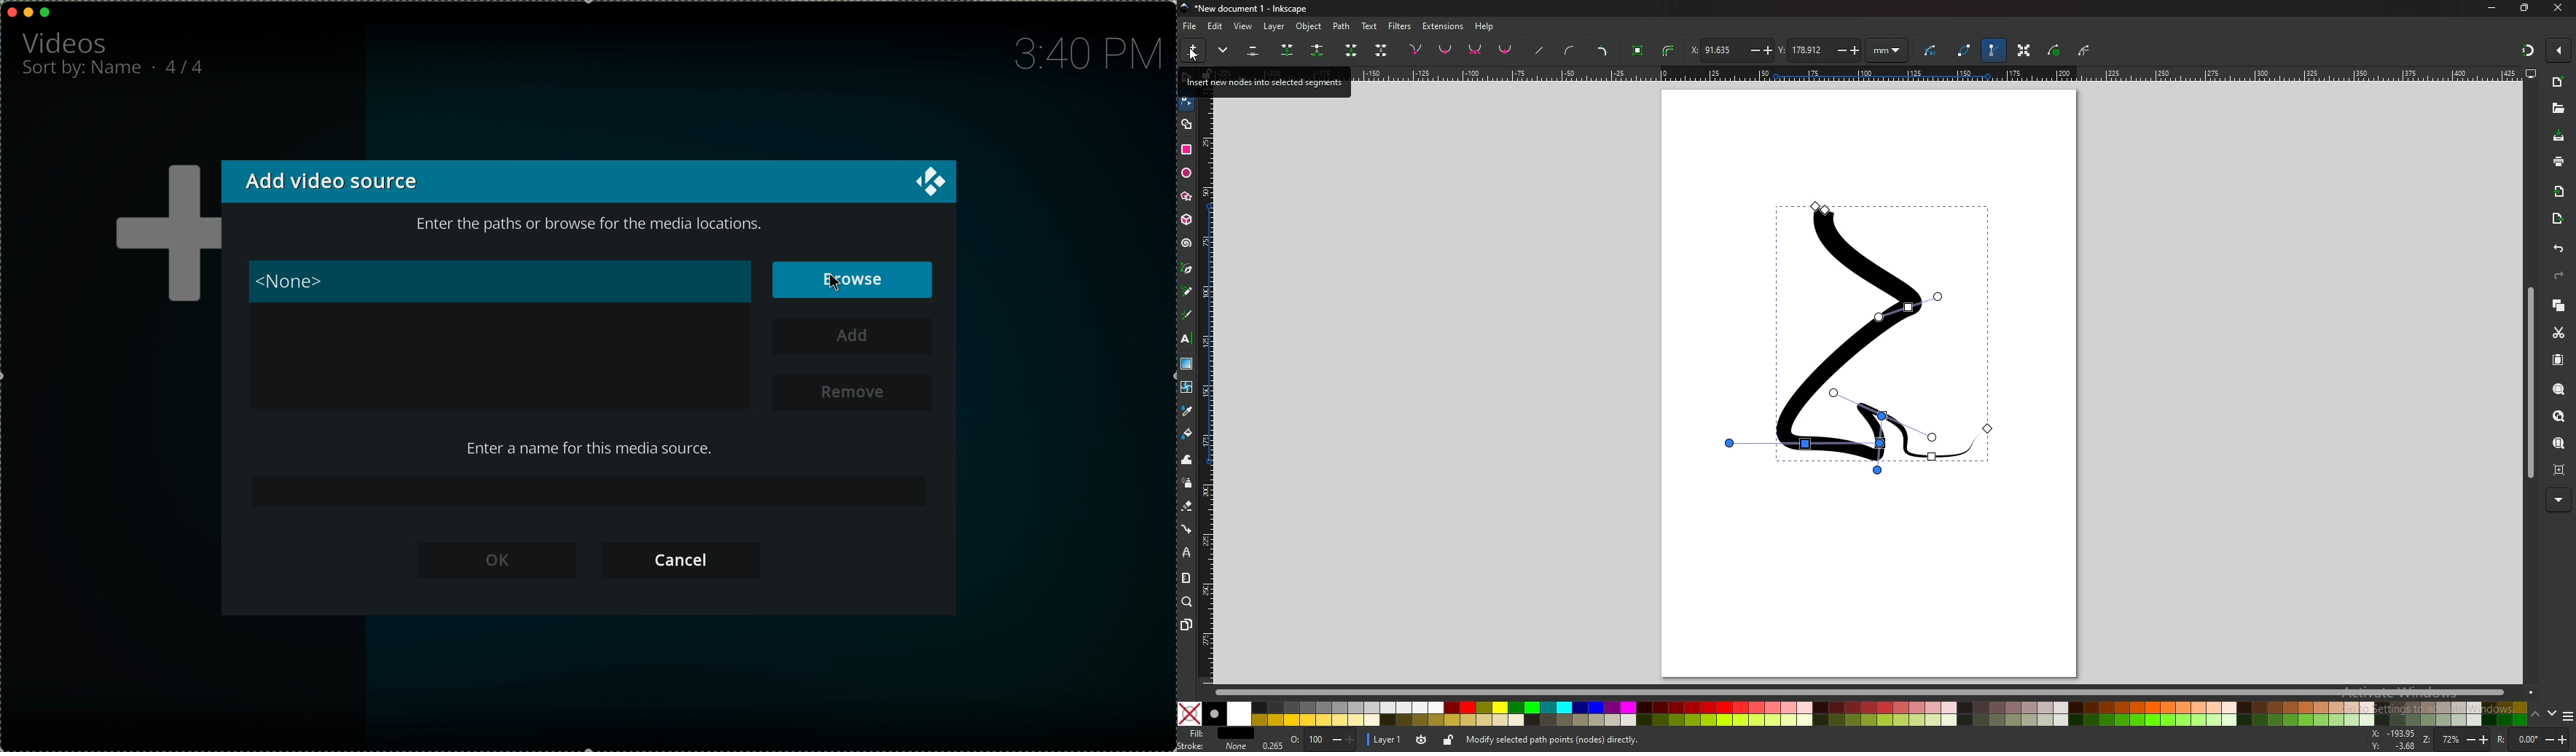 Image resolution: width=2576 pixels, height=756 pixels. What do you see at coordinates (2023, 52) in the screenshot?
I see `transformation handle` at bounding box center [2023, 52].